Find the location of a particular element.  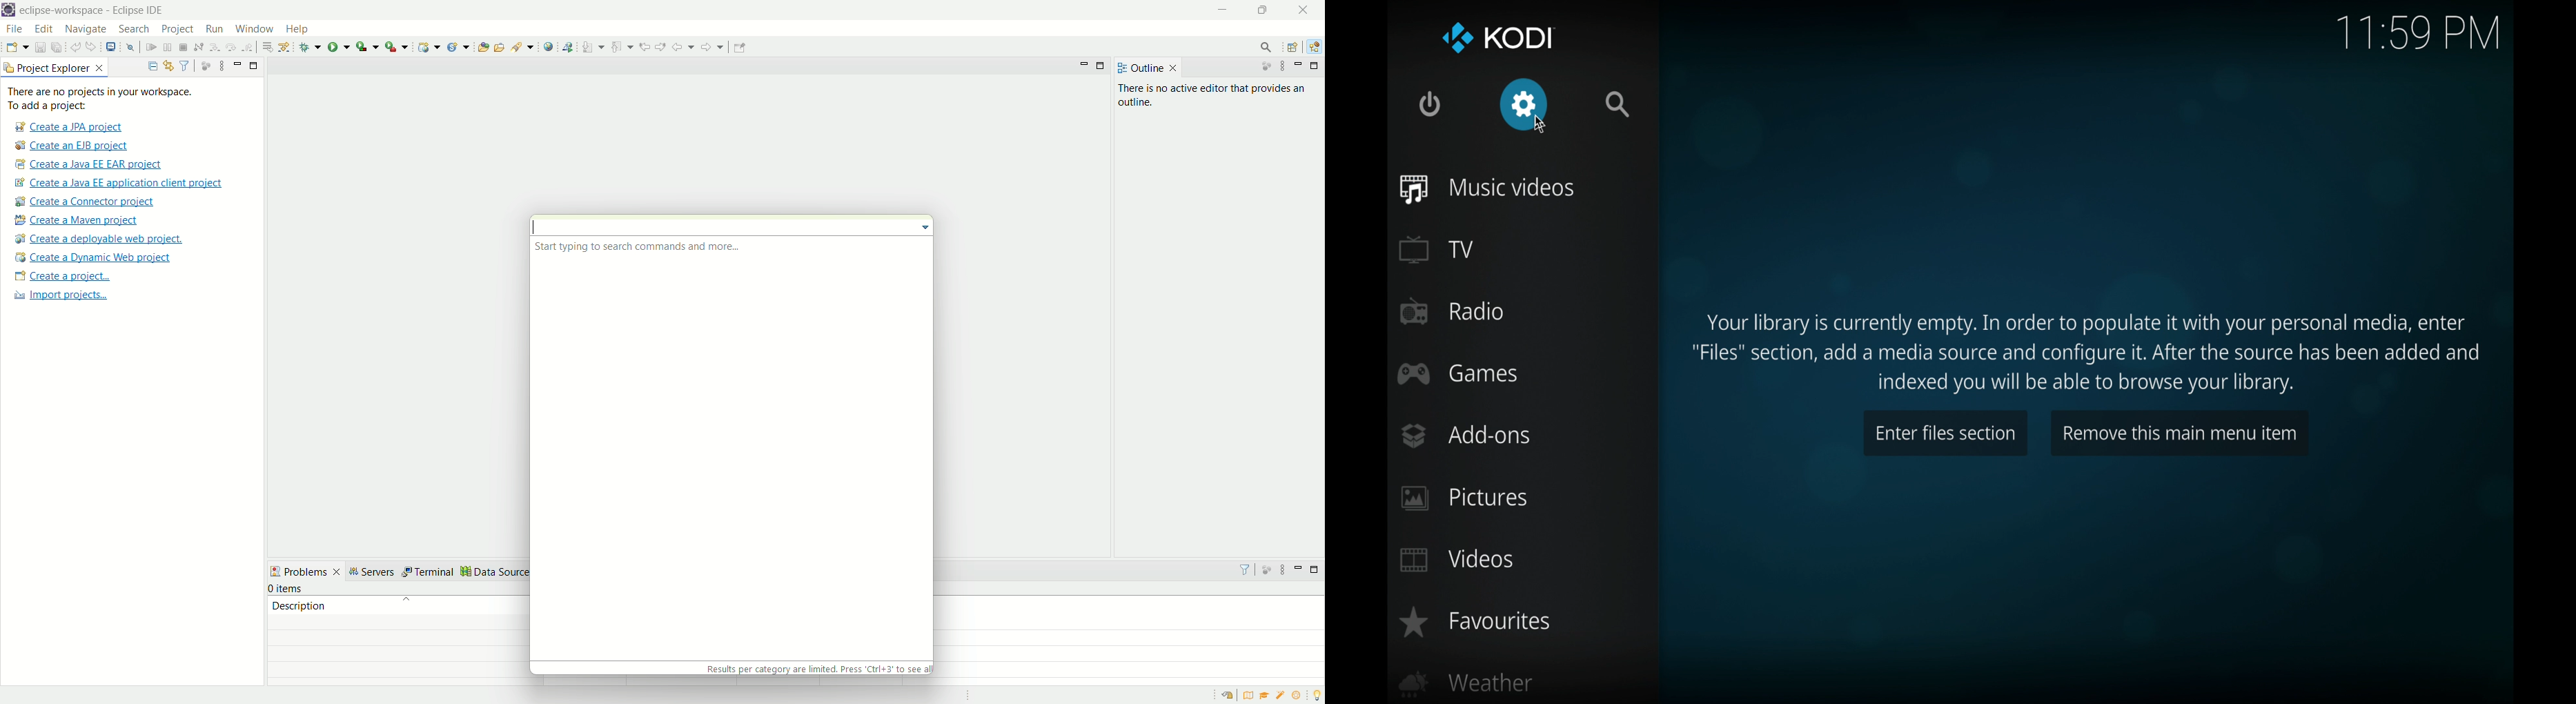

pictures is located at coordinates (1464, 499).